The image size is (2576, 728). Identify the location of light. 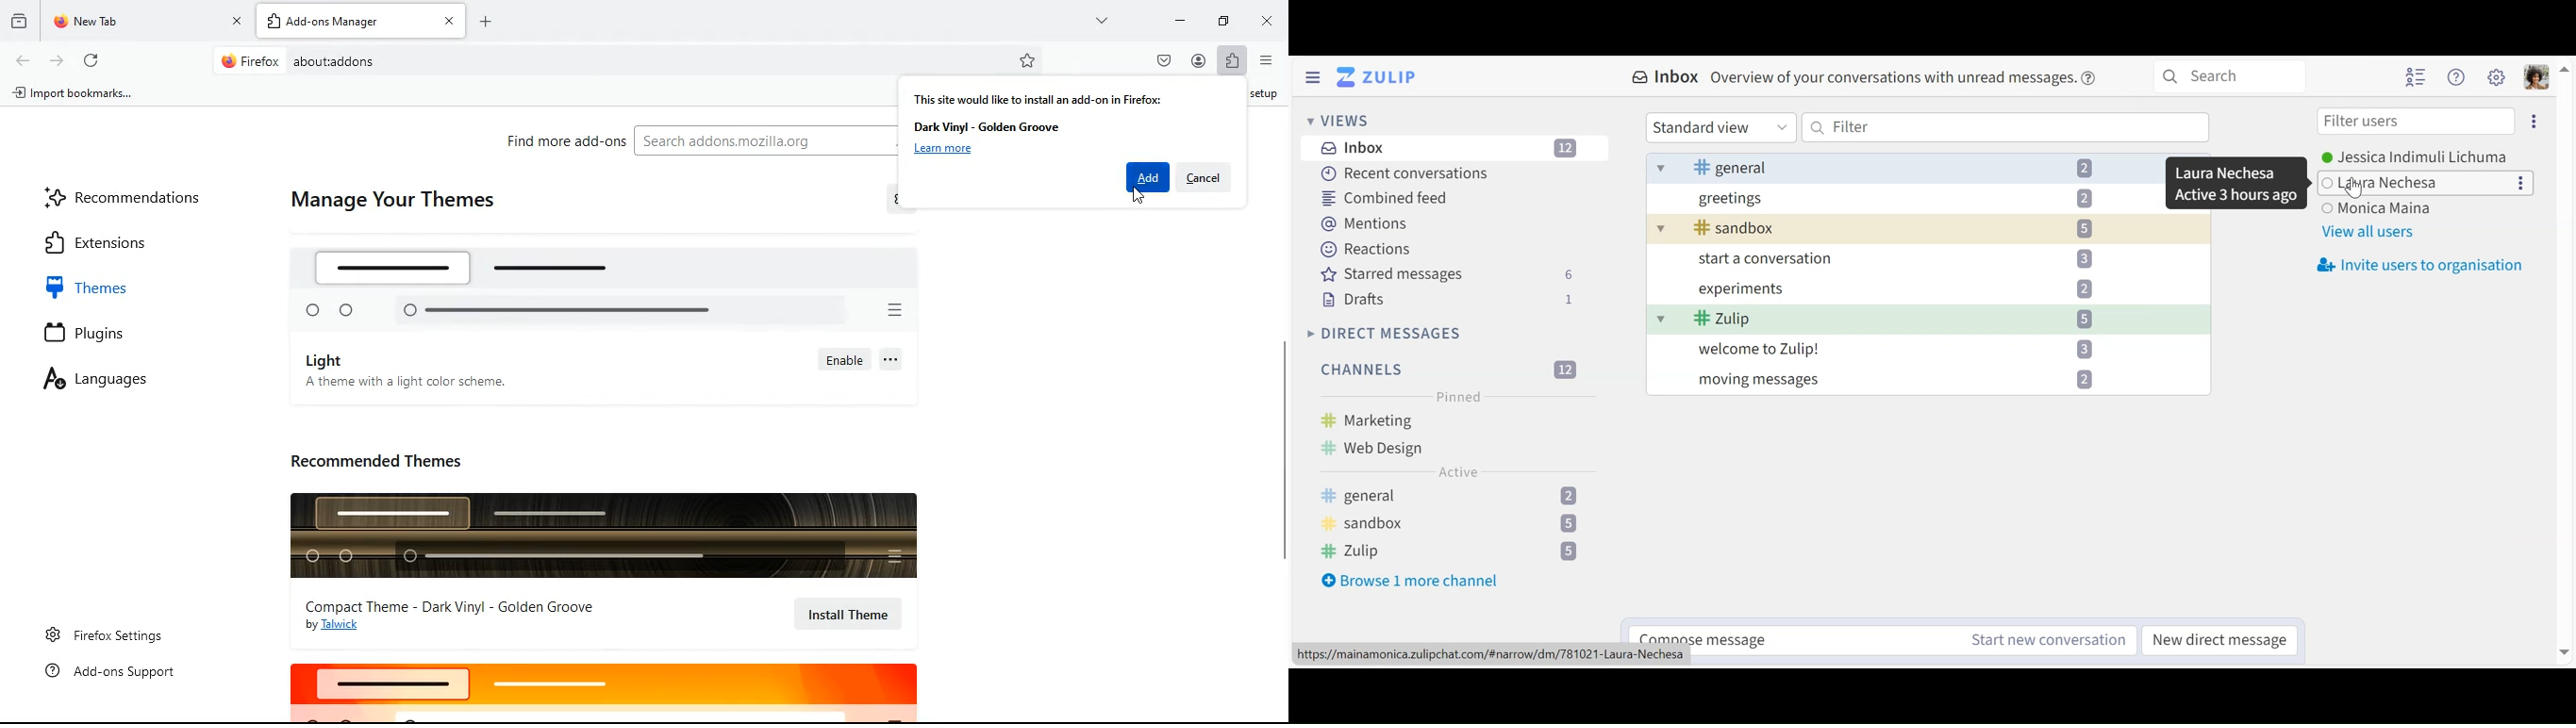
(328, 360).